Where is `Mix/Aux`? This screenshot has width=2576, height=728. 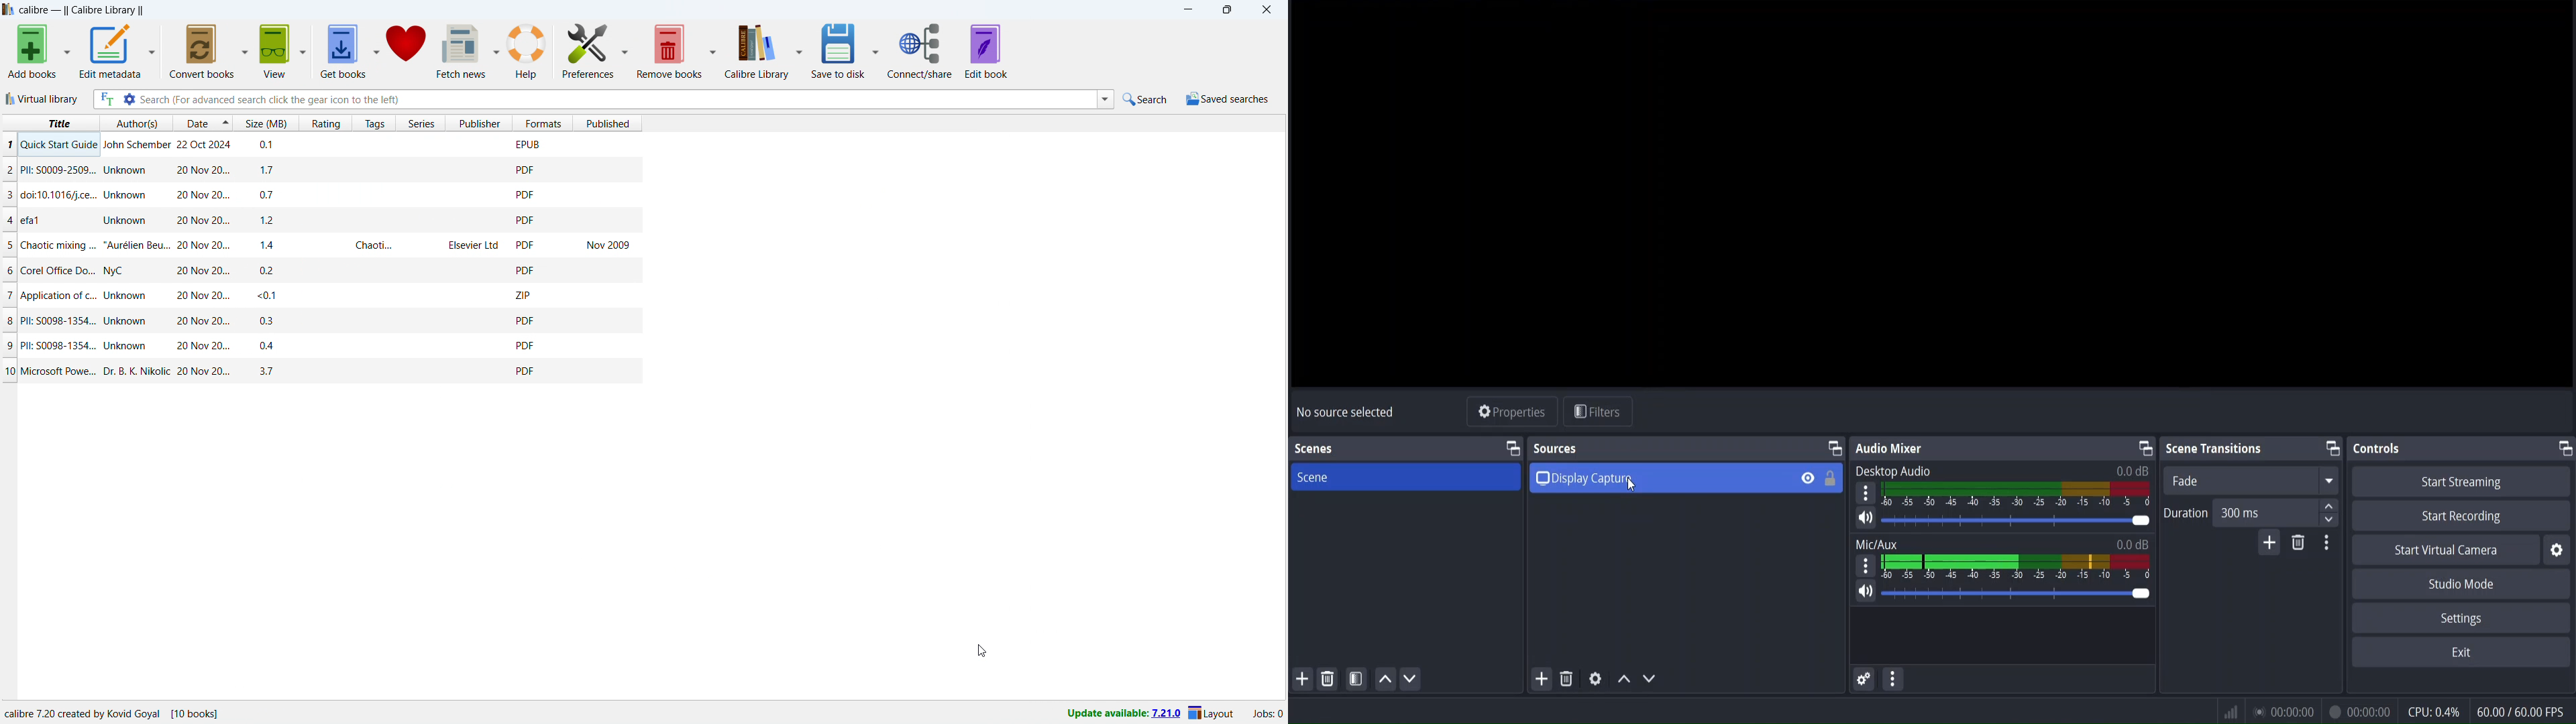
Mix/Aux is located at coordinates (1874, 544).